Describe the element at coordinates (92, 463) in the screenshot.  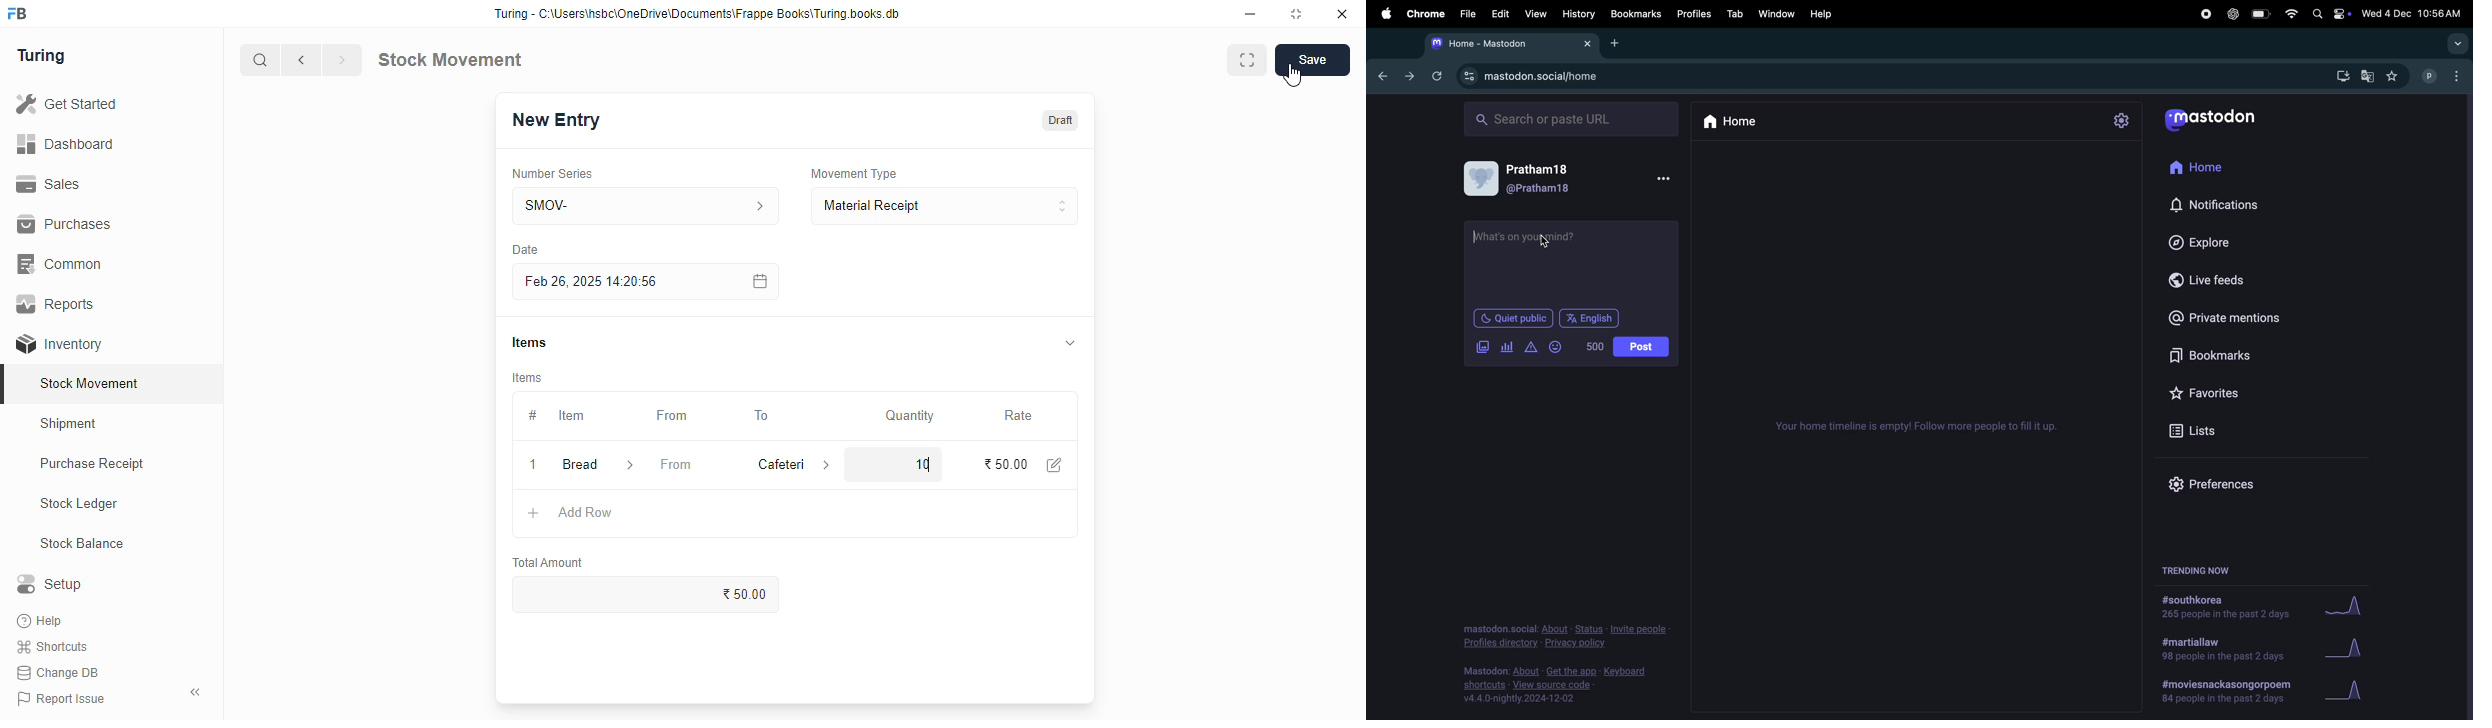
I see `purchase receipt` at that location.